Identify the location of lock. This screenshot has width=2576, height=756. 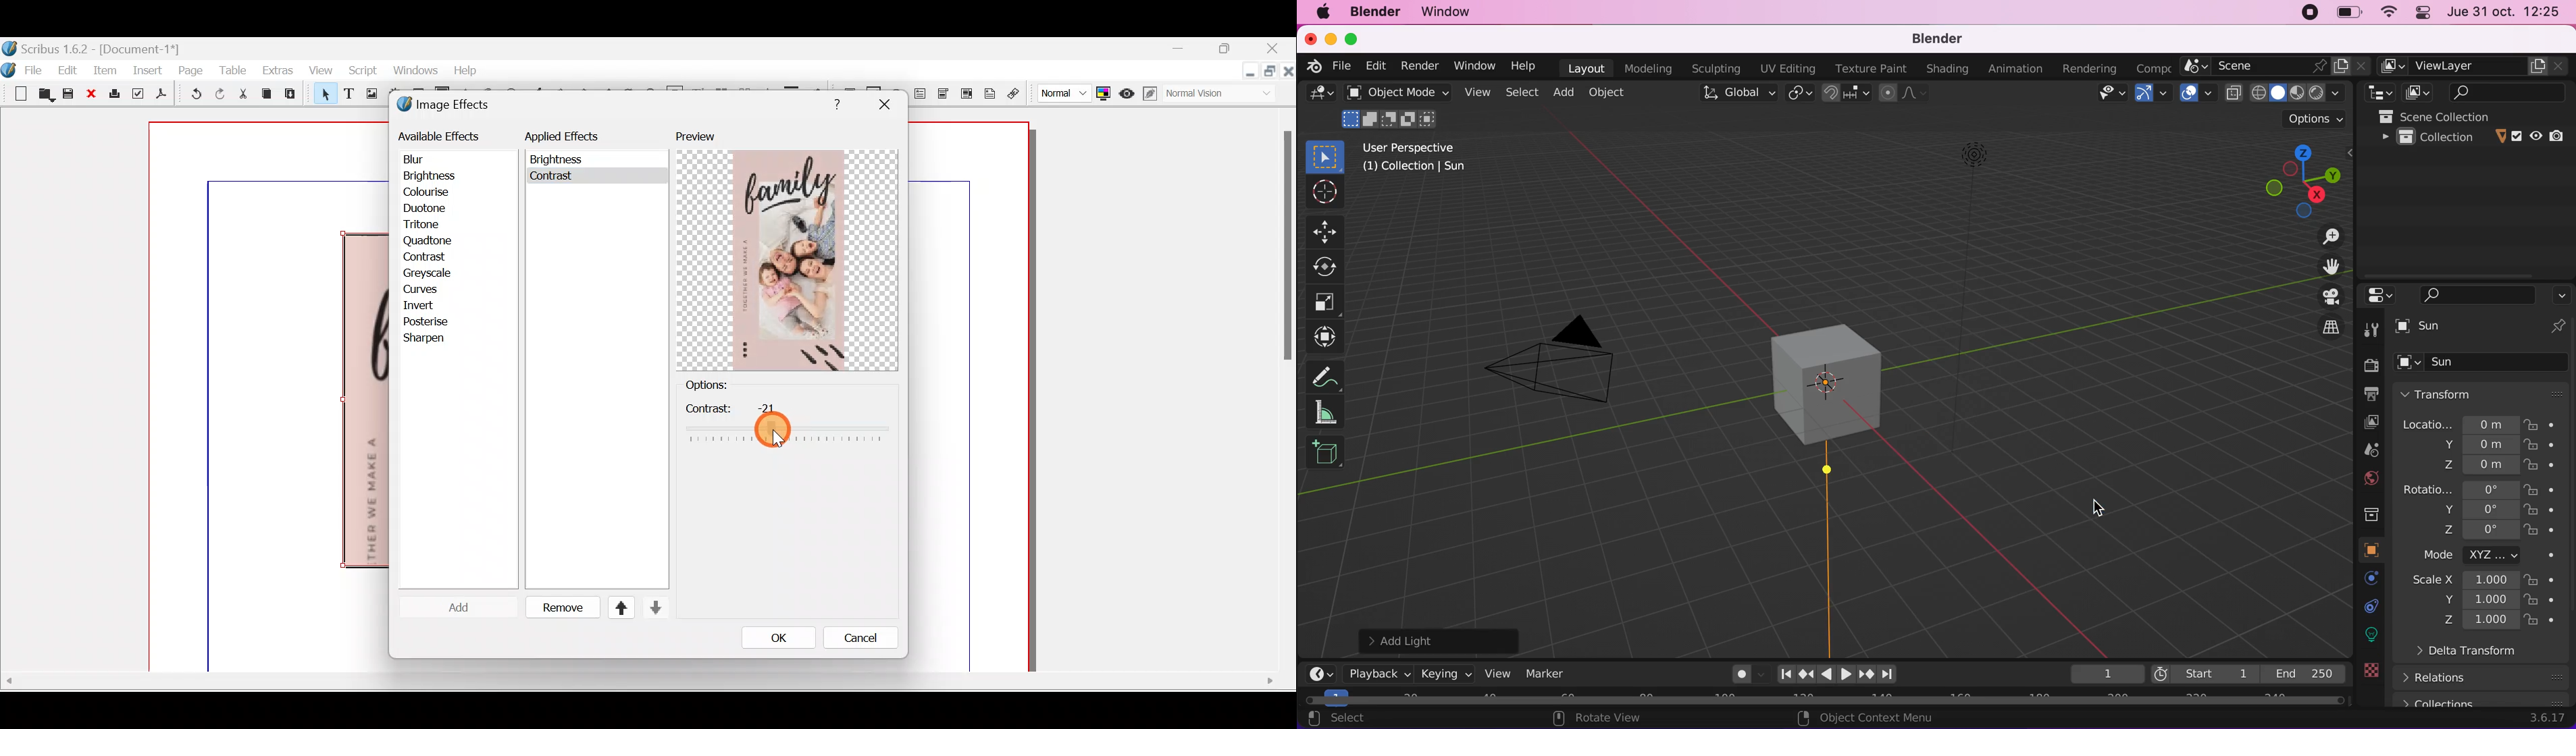
(2550, 466).